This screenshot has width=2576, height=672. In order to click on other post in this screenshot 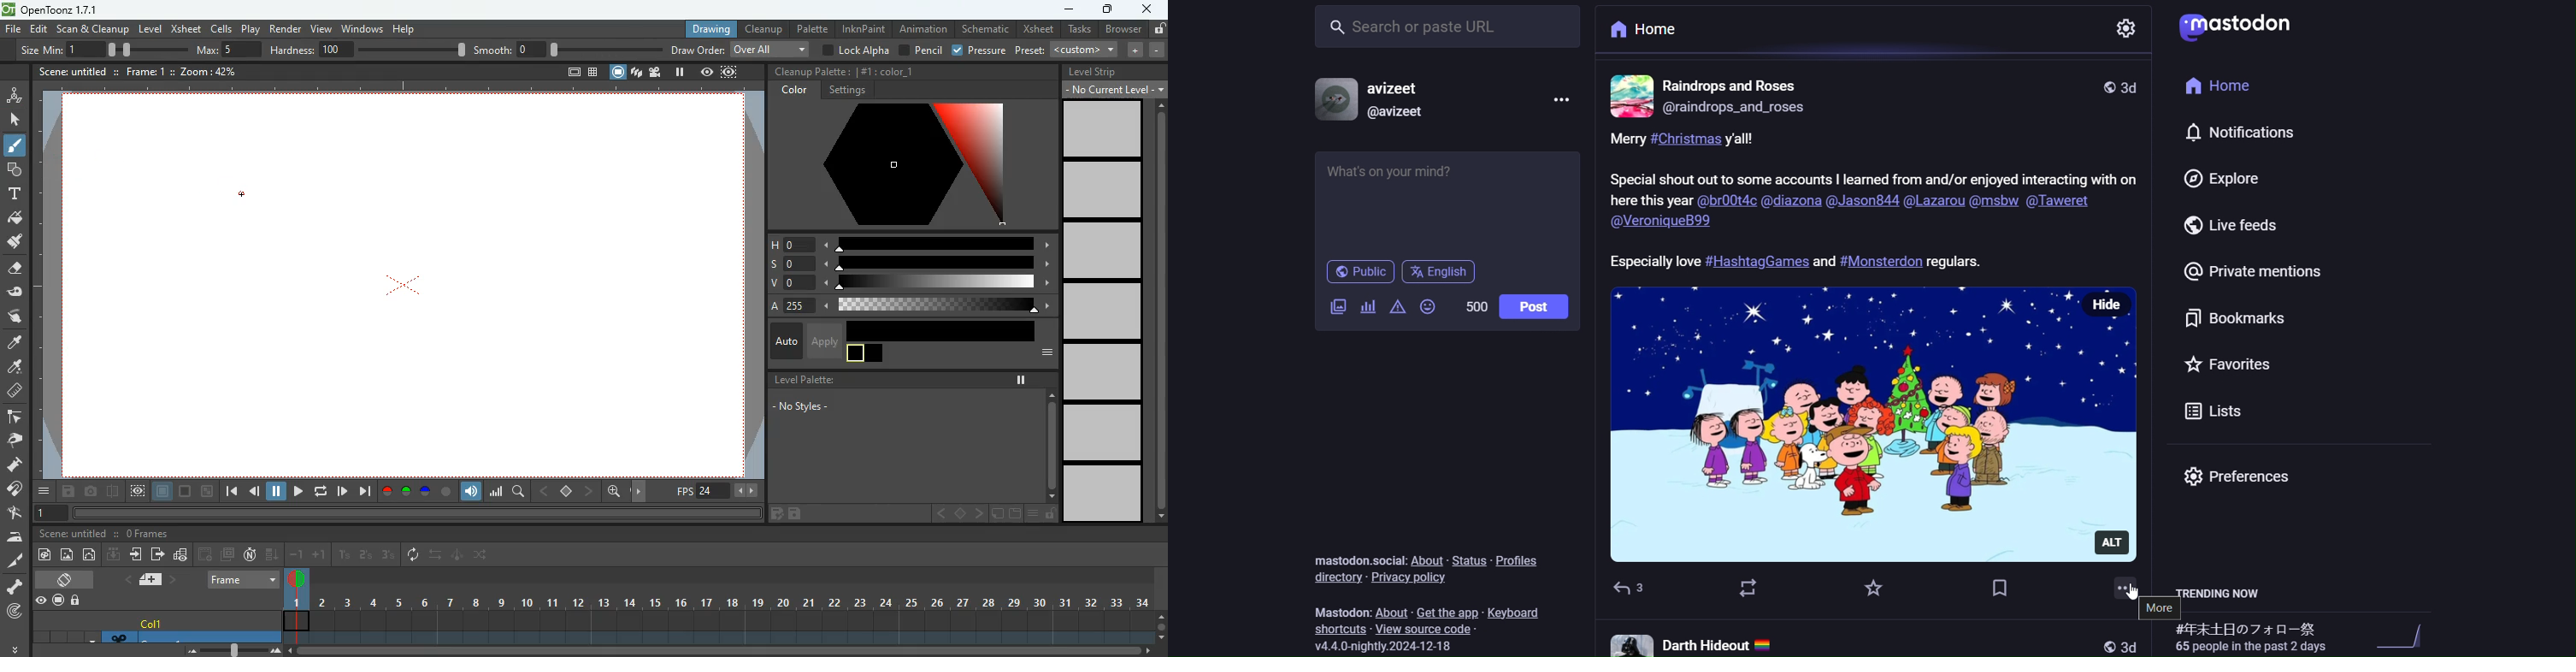, I will do `click(1872, 638)`.